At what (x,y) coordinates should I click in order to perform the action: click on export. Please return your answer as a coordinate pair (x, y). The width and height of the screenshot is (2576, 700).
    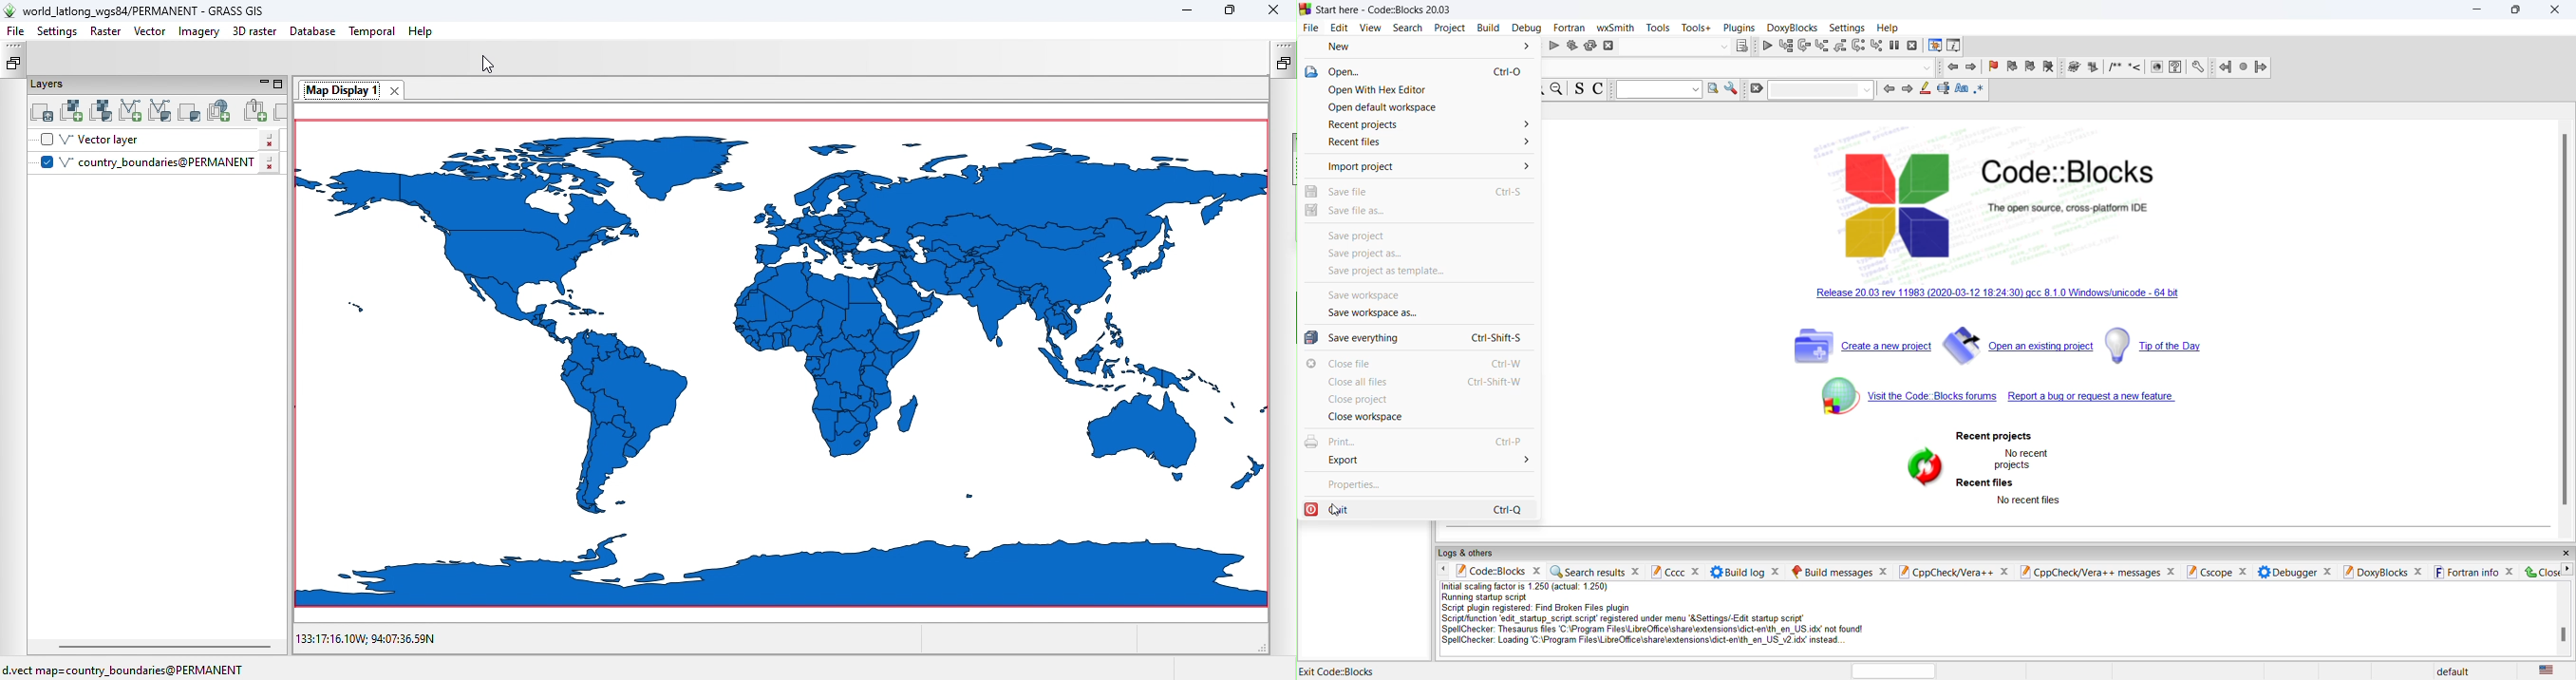
    Looking at the image, I should click on (1418, 463).